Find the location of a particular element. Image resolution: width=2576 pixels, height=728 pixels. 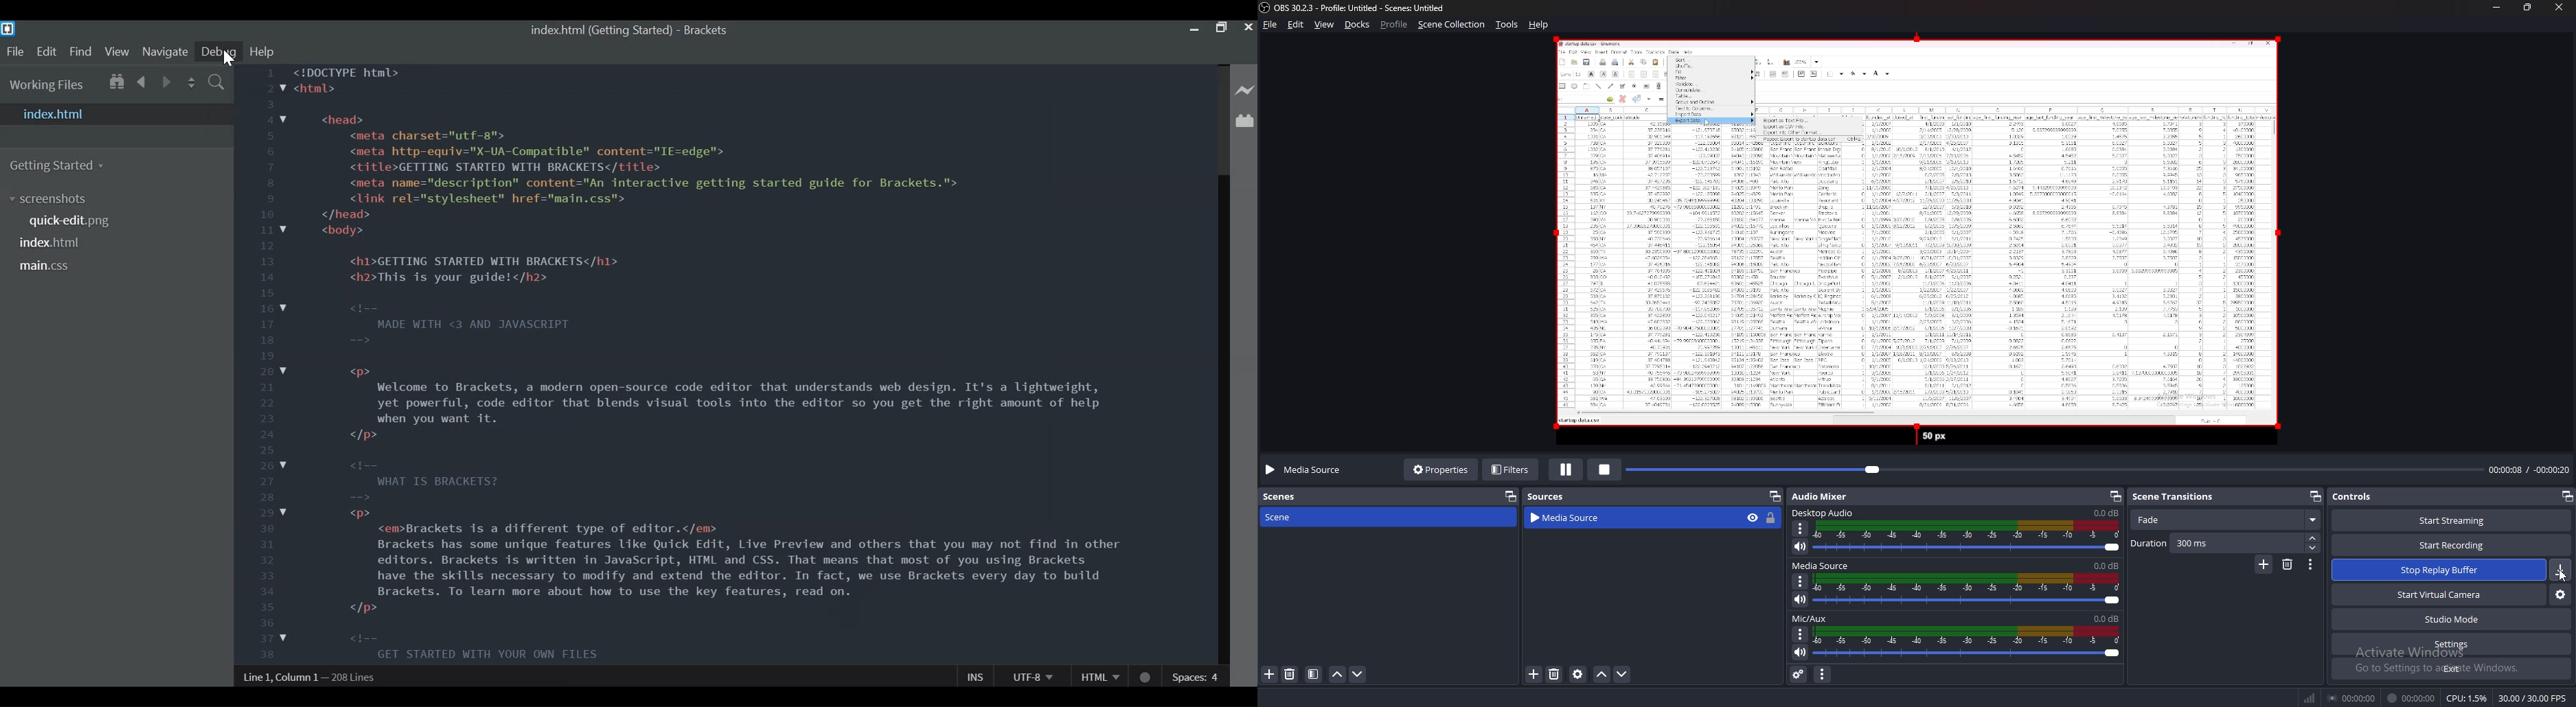

00:00:00 is located at coordinates (2412, 698).